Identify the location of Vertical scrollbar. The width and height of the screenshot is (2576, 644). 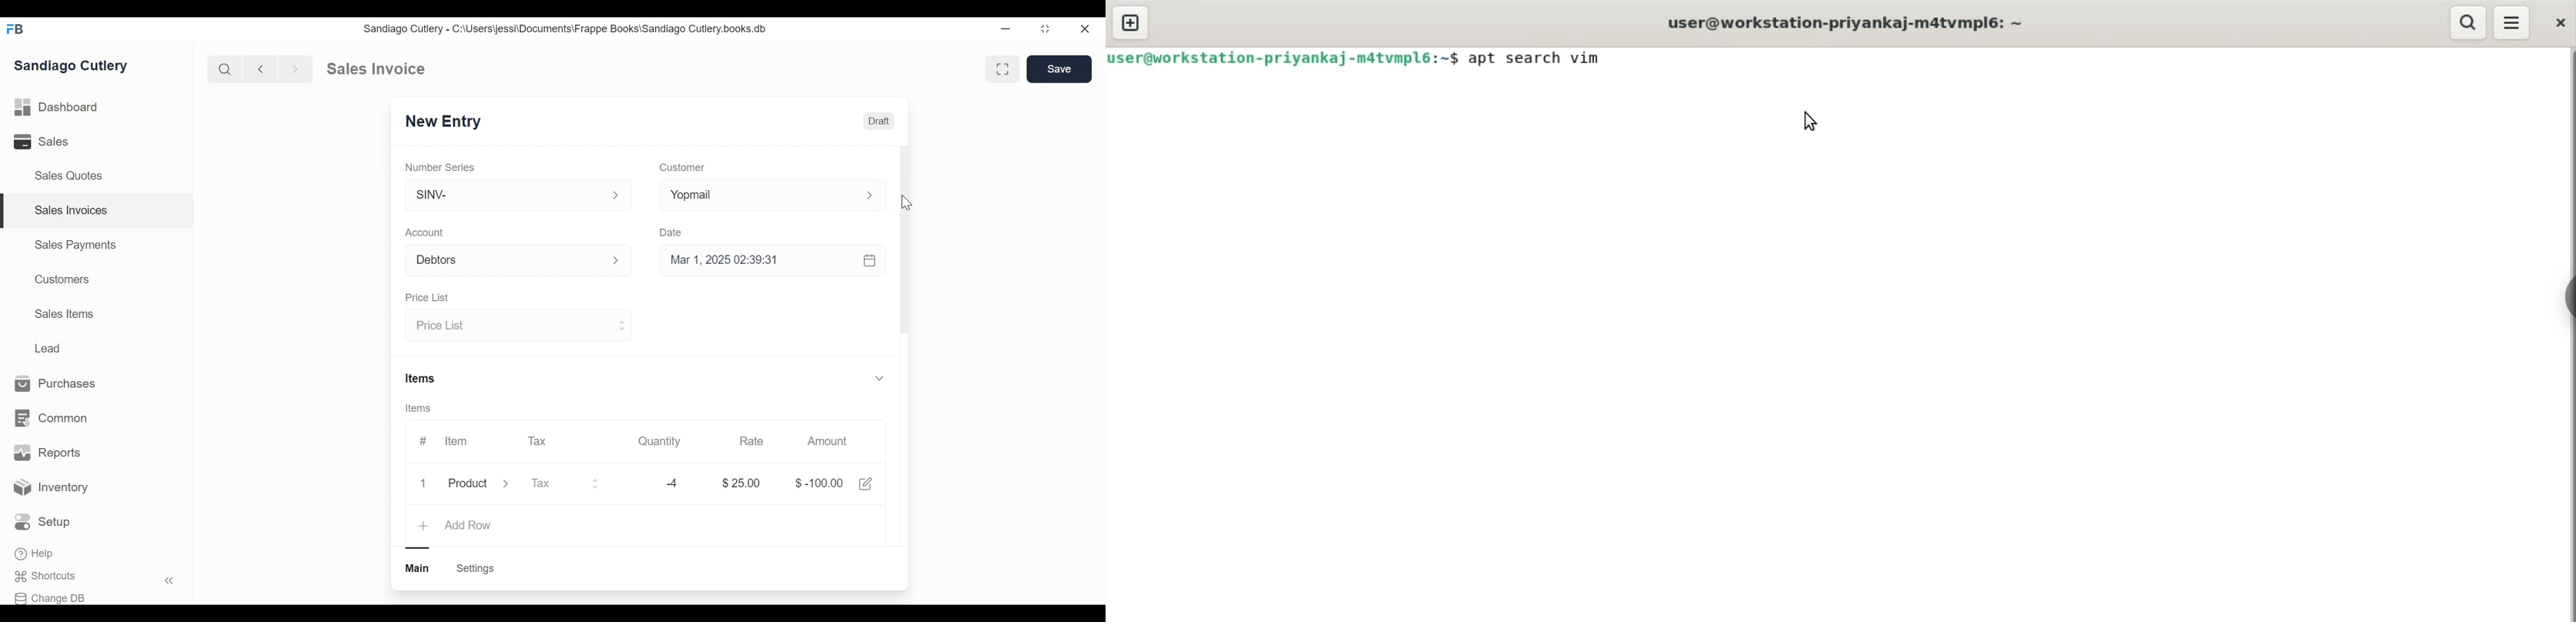
(906, 241).